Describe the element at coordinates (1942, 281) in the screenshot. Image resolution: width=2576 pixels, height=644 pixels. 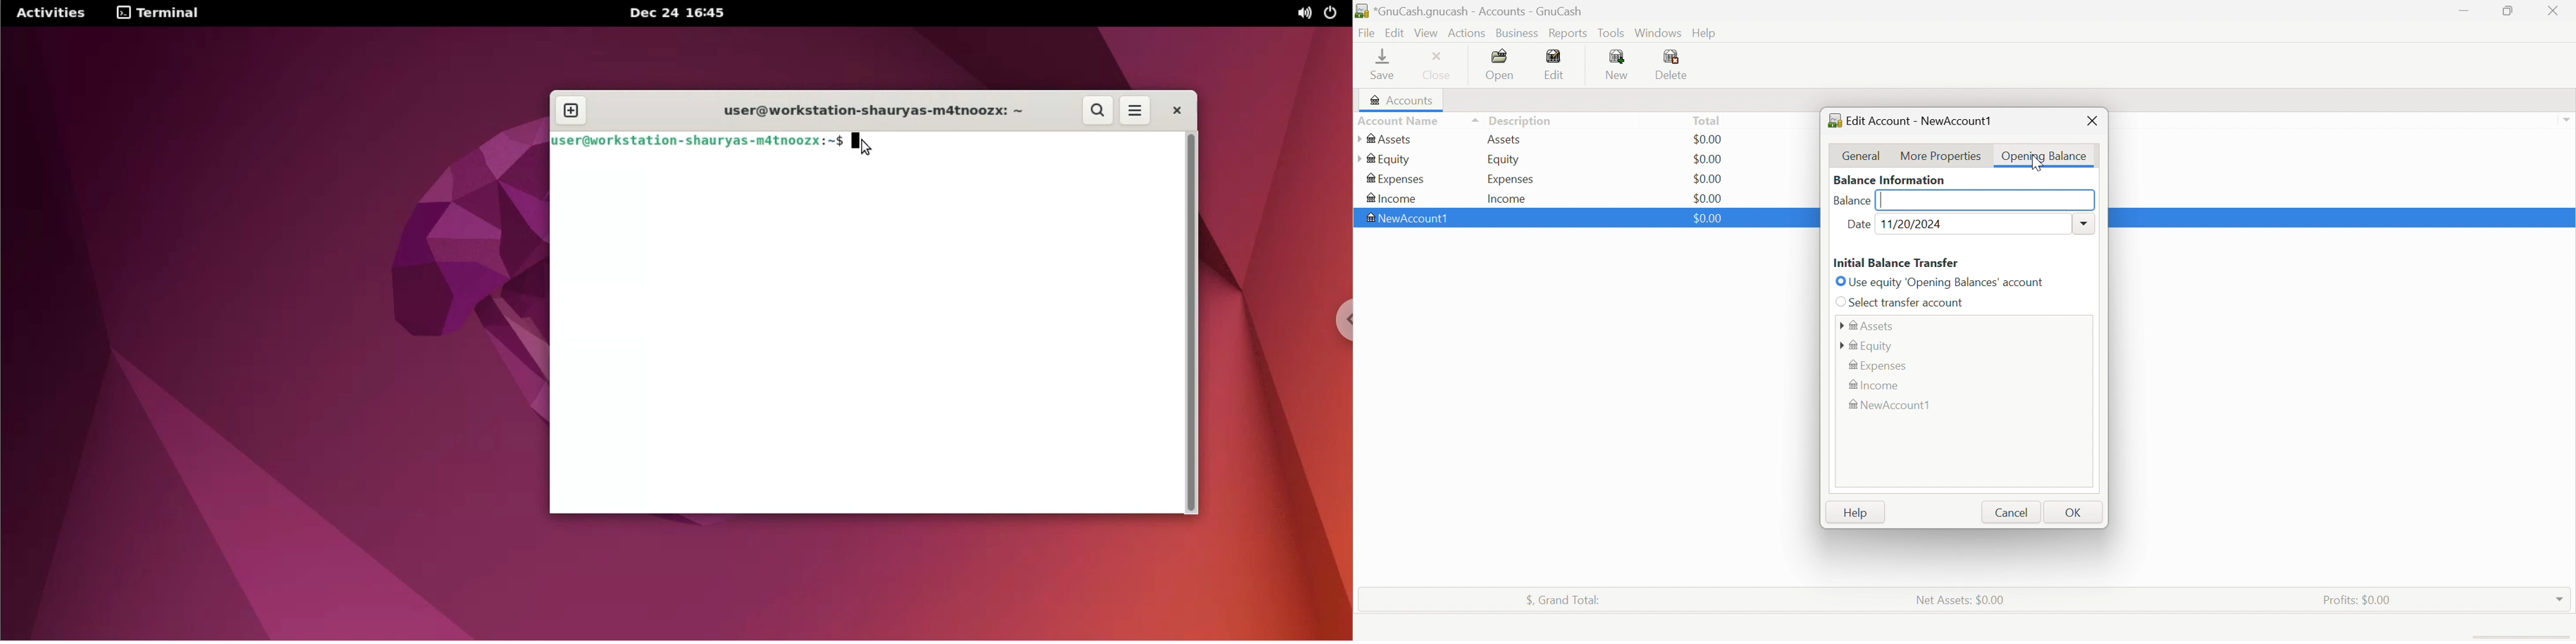
I see `Use equity 'Opening Balances' account` at that location.